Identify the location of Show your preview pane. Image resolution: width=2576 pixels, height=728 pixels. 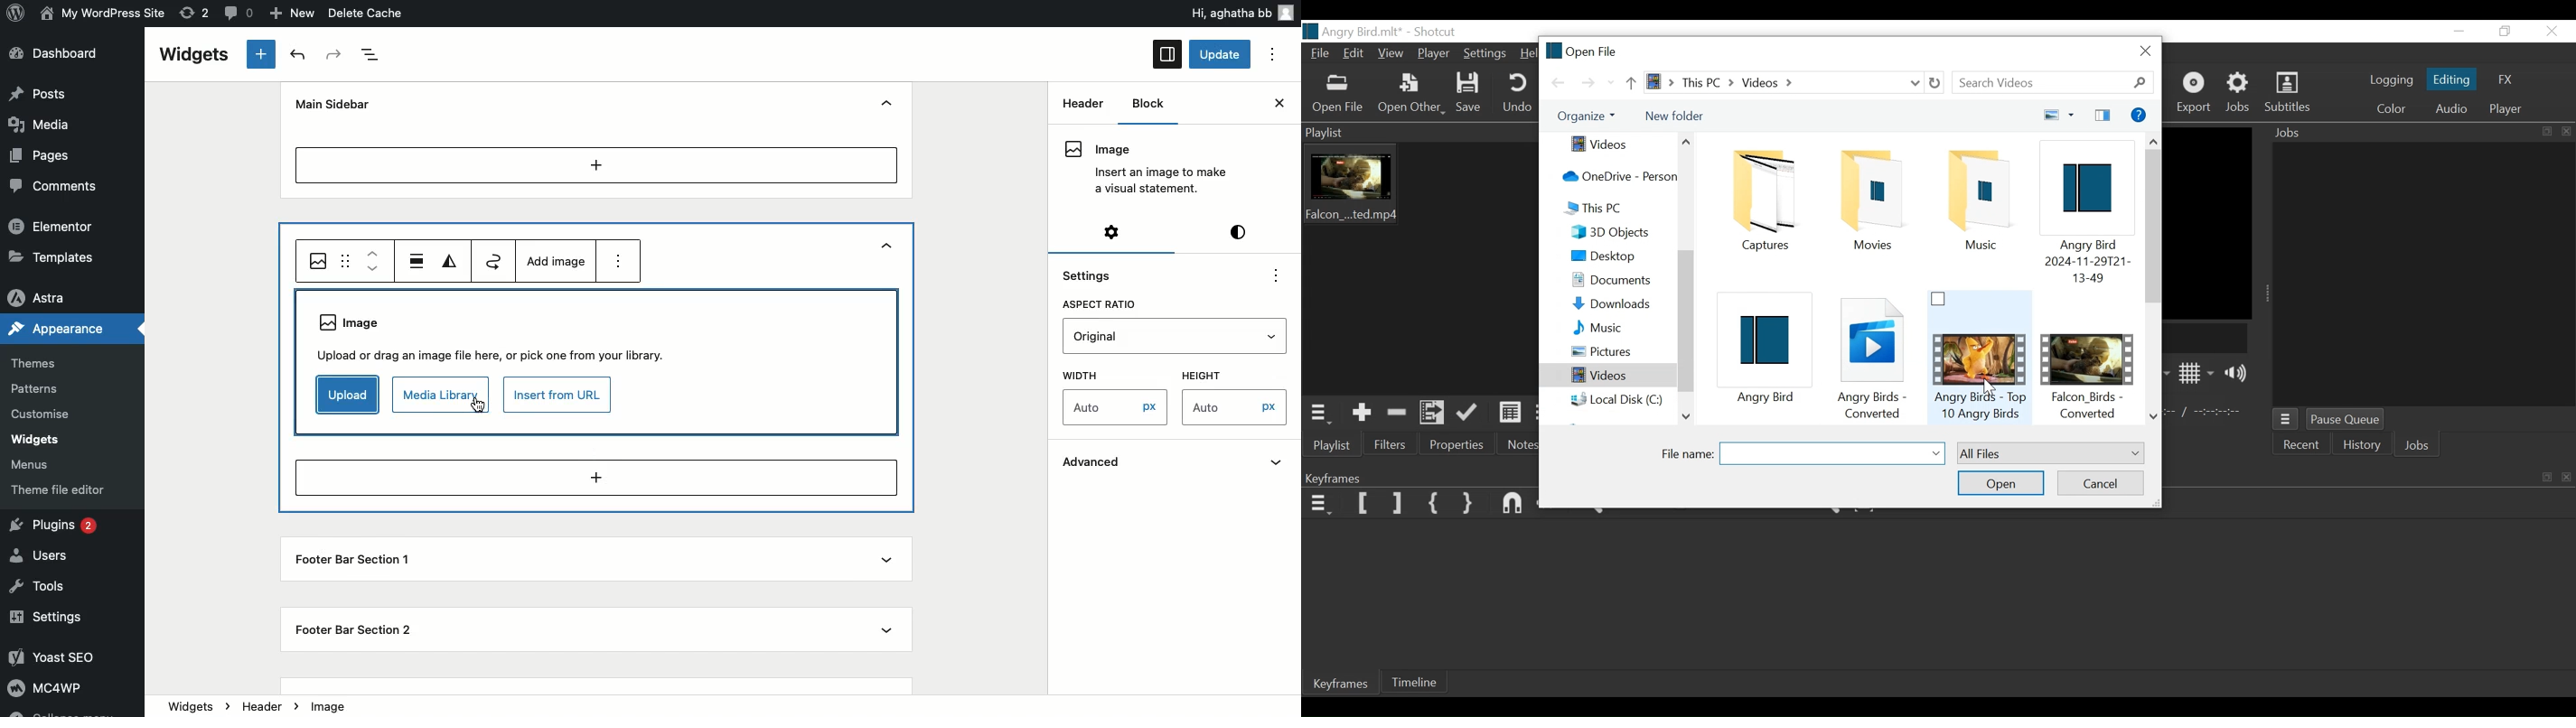
(2101, 115).